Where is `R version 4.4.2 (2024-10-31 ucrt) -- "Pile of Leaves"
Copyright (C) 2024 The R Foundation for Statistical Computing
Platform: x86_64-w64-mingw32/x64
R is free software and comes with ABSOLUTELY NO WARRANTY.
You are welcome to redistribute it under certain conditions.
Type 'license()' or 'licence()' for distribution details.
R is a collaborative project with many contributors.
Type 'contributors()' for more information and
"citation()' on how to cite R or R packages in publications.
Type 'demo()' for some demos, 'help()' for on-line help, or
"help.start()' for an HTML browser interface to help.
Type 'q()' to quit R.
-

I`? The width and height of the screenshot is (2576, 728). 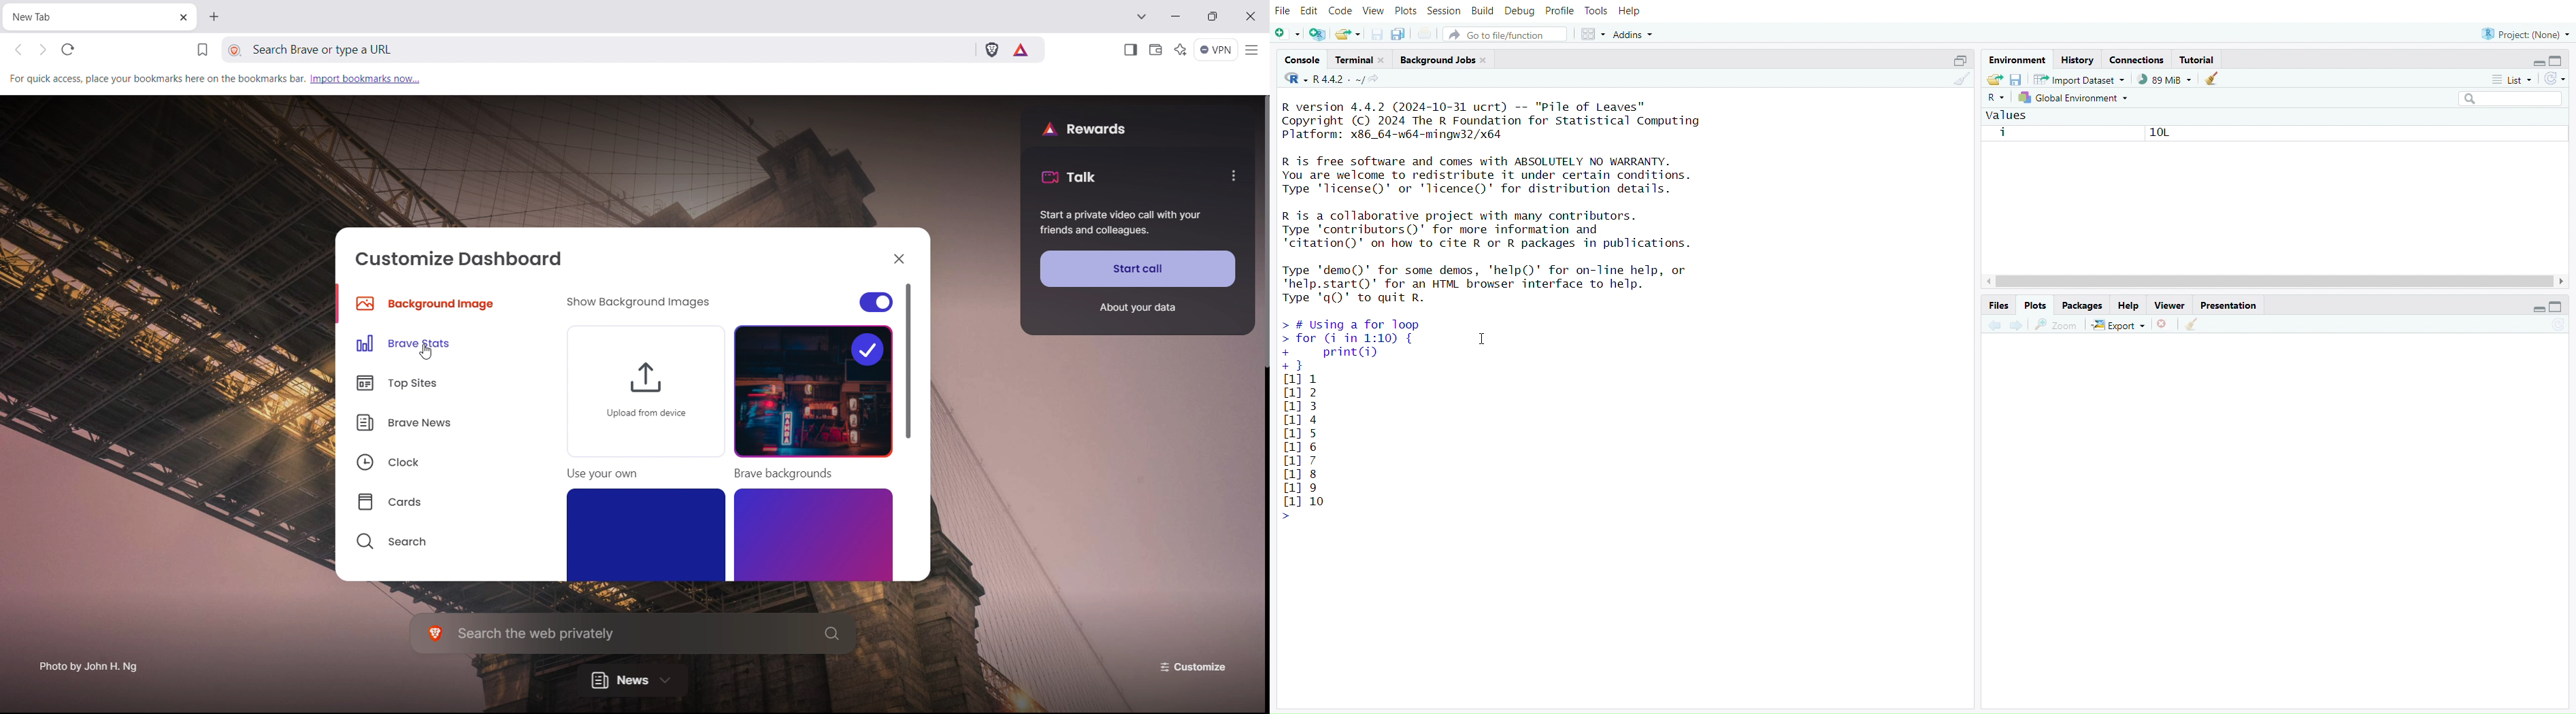
R version 4.4.2 (2024-10-31 ucrt) -- "Pile of Leaves"
Copyright (C) 2024 The R Foundation for Statistical Computing
Platform: x86_64-w64-mingw32/x64
R is free software and comes with ABSOLUTELY NO WARRANTY.
You are welcome to redistribute it under certain conditions.
Type 'license()' or 'licence()' for distribution details.
R is a collaborative project with many contributors.
Type 'contributors()' for more information and
"citation()' on how to cite R or R packages in publications.
Type 'demo()' for some demos, 'help()' for on-line help, or
"help.start()' for an HTML browser interface to help.
Type 'q()' to quit R.
-

I is located at coordinates (1503, 201).